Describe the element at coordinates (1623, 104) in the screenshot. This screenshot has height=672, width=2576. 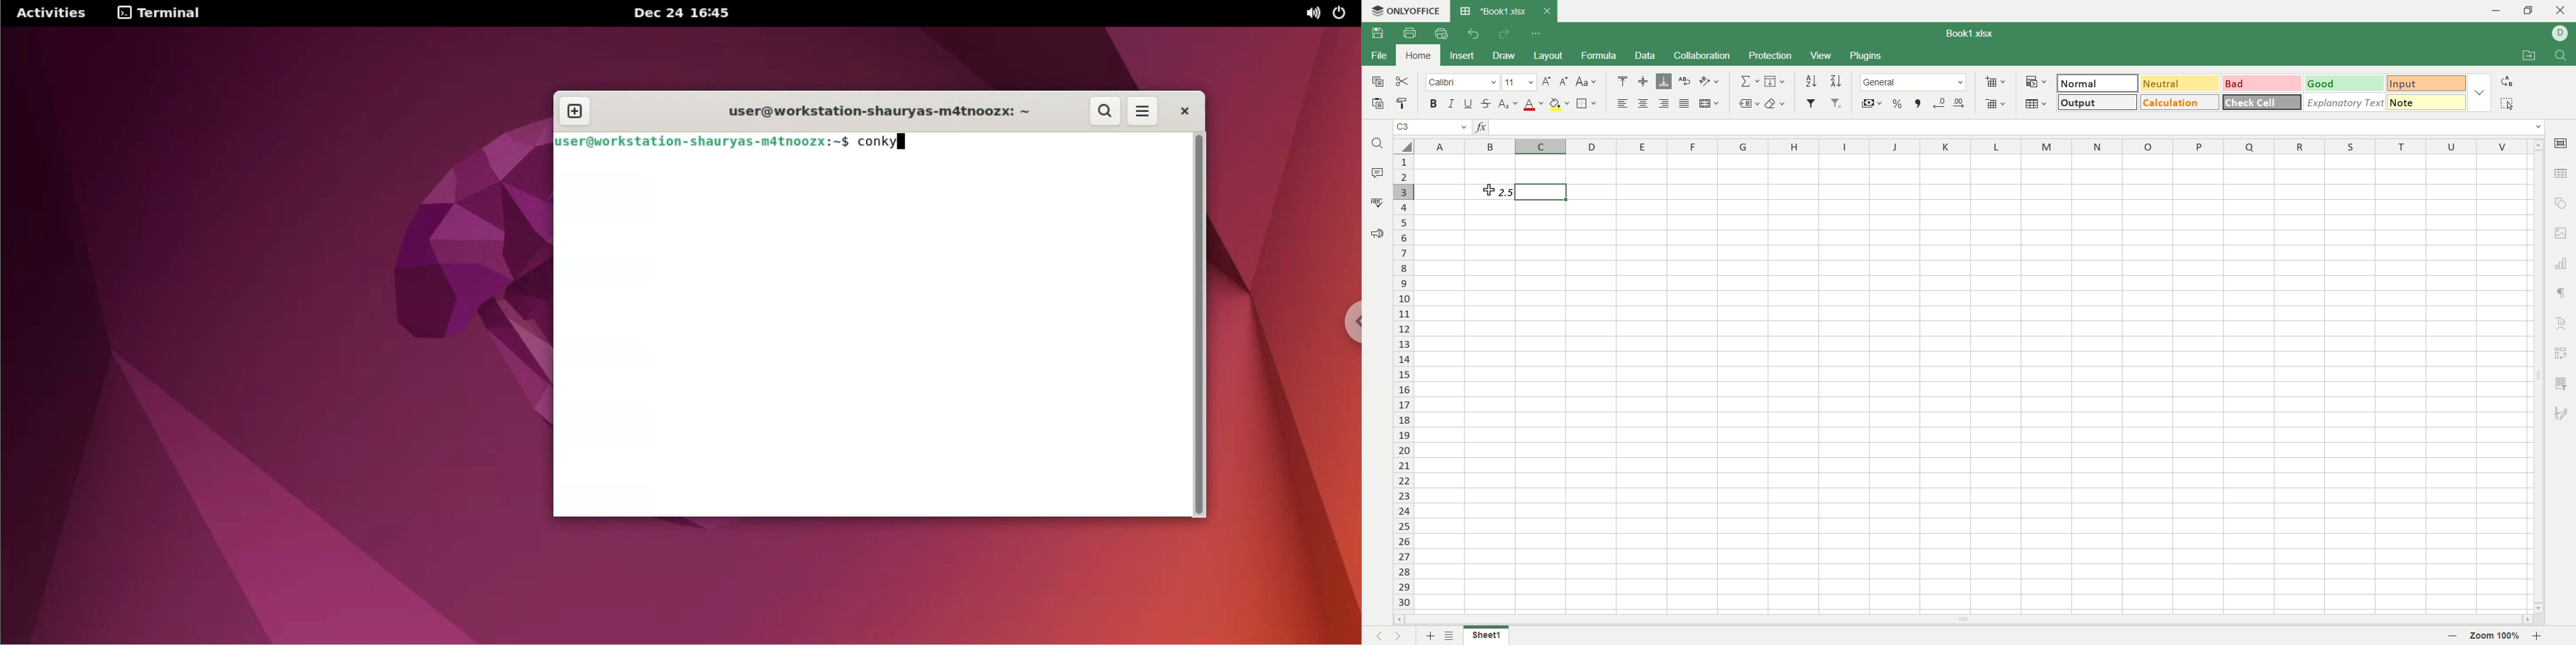
I see `align left` at that location.